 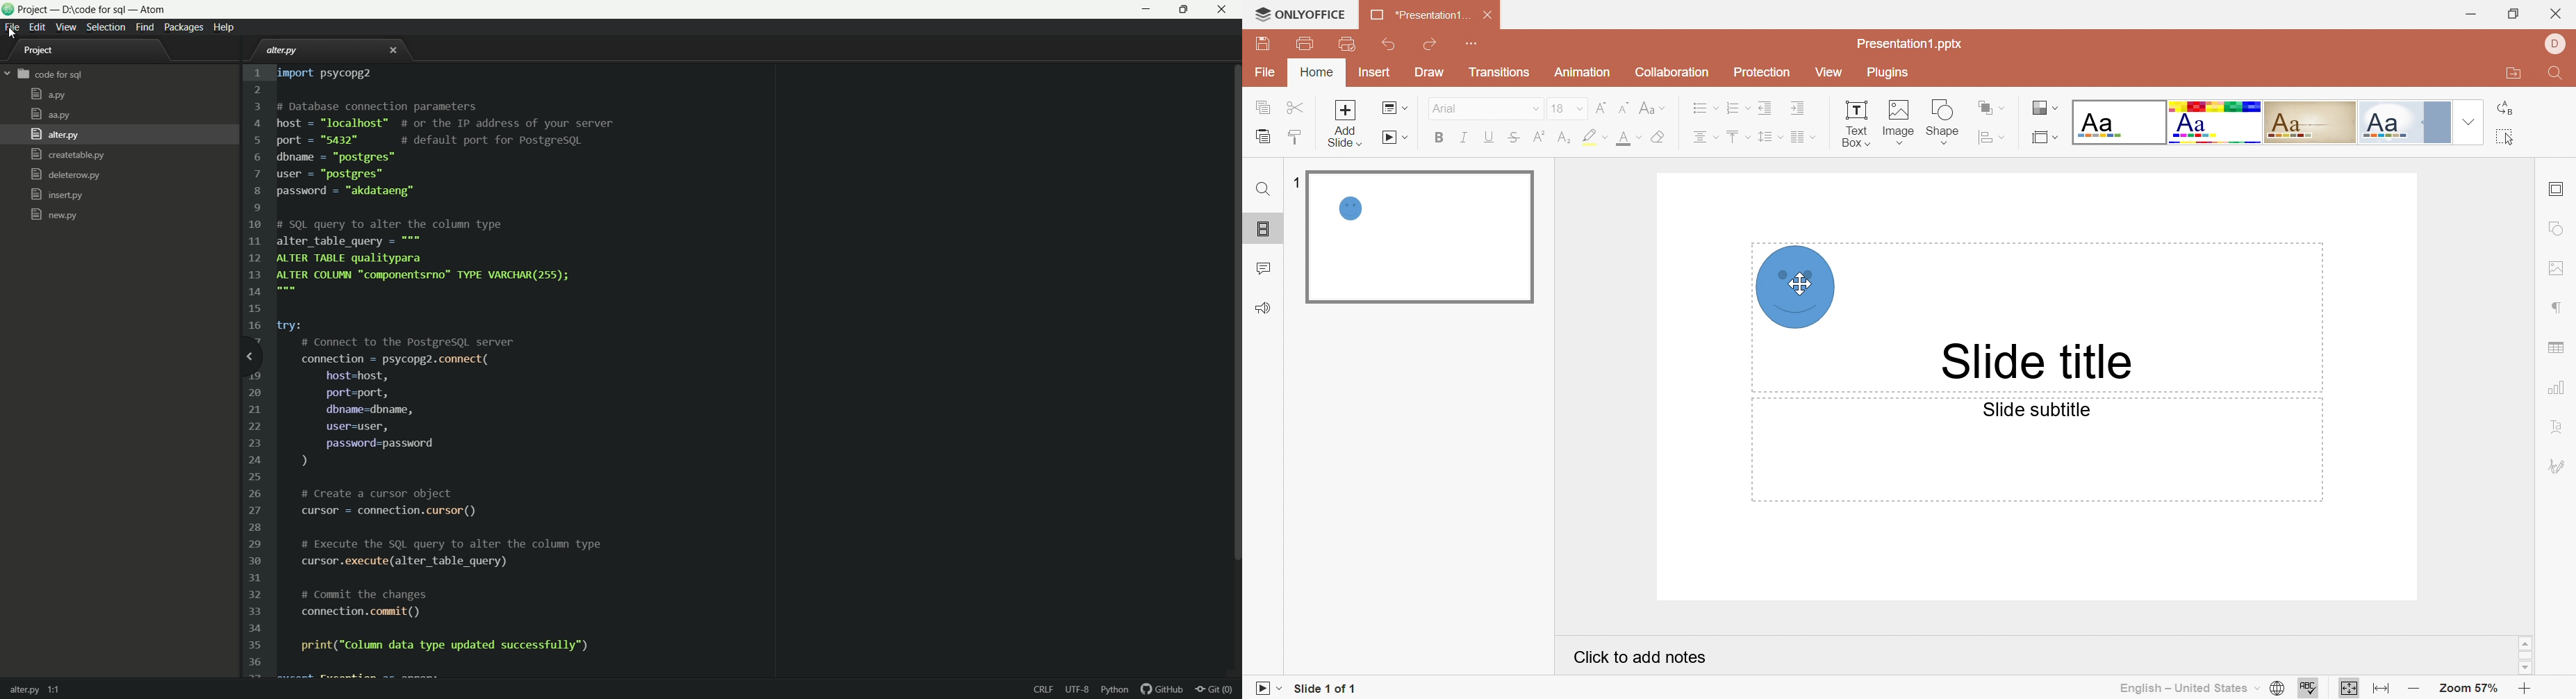 I want to click on Comments, so click(x=1266, y=269).